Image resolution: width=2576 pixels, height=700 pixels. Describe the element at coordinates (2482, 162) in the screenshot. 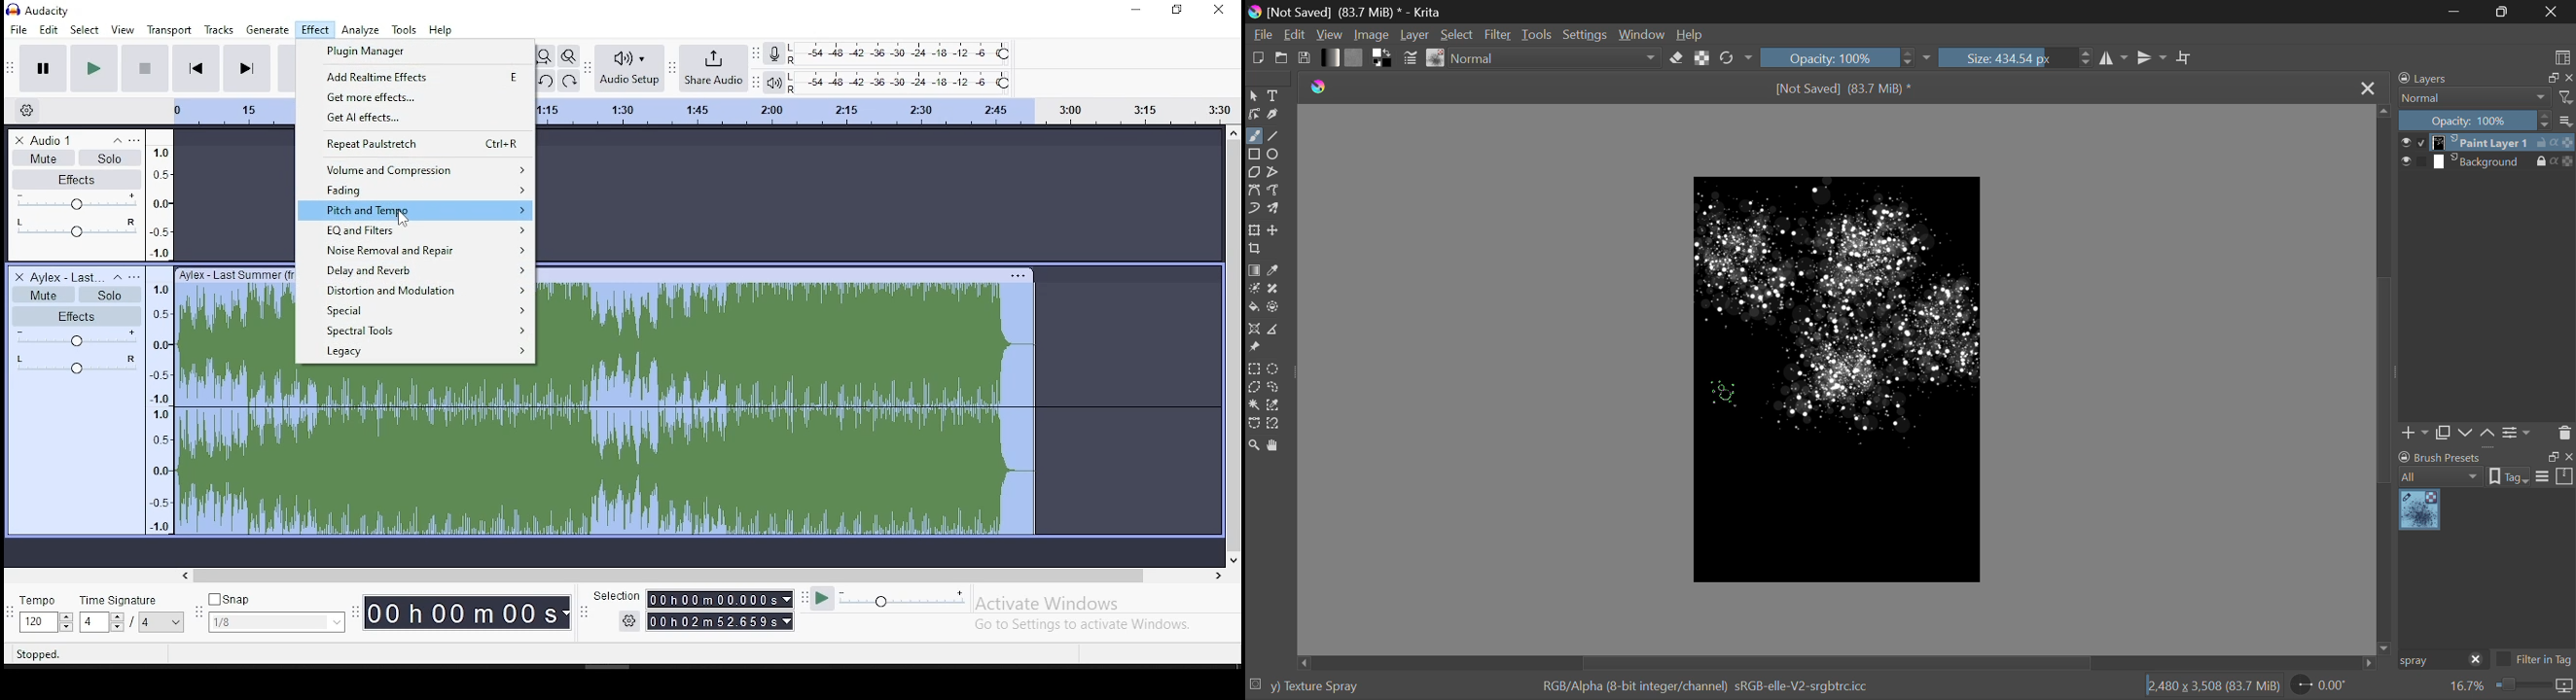

I see `layer 2` at that location.